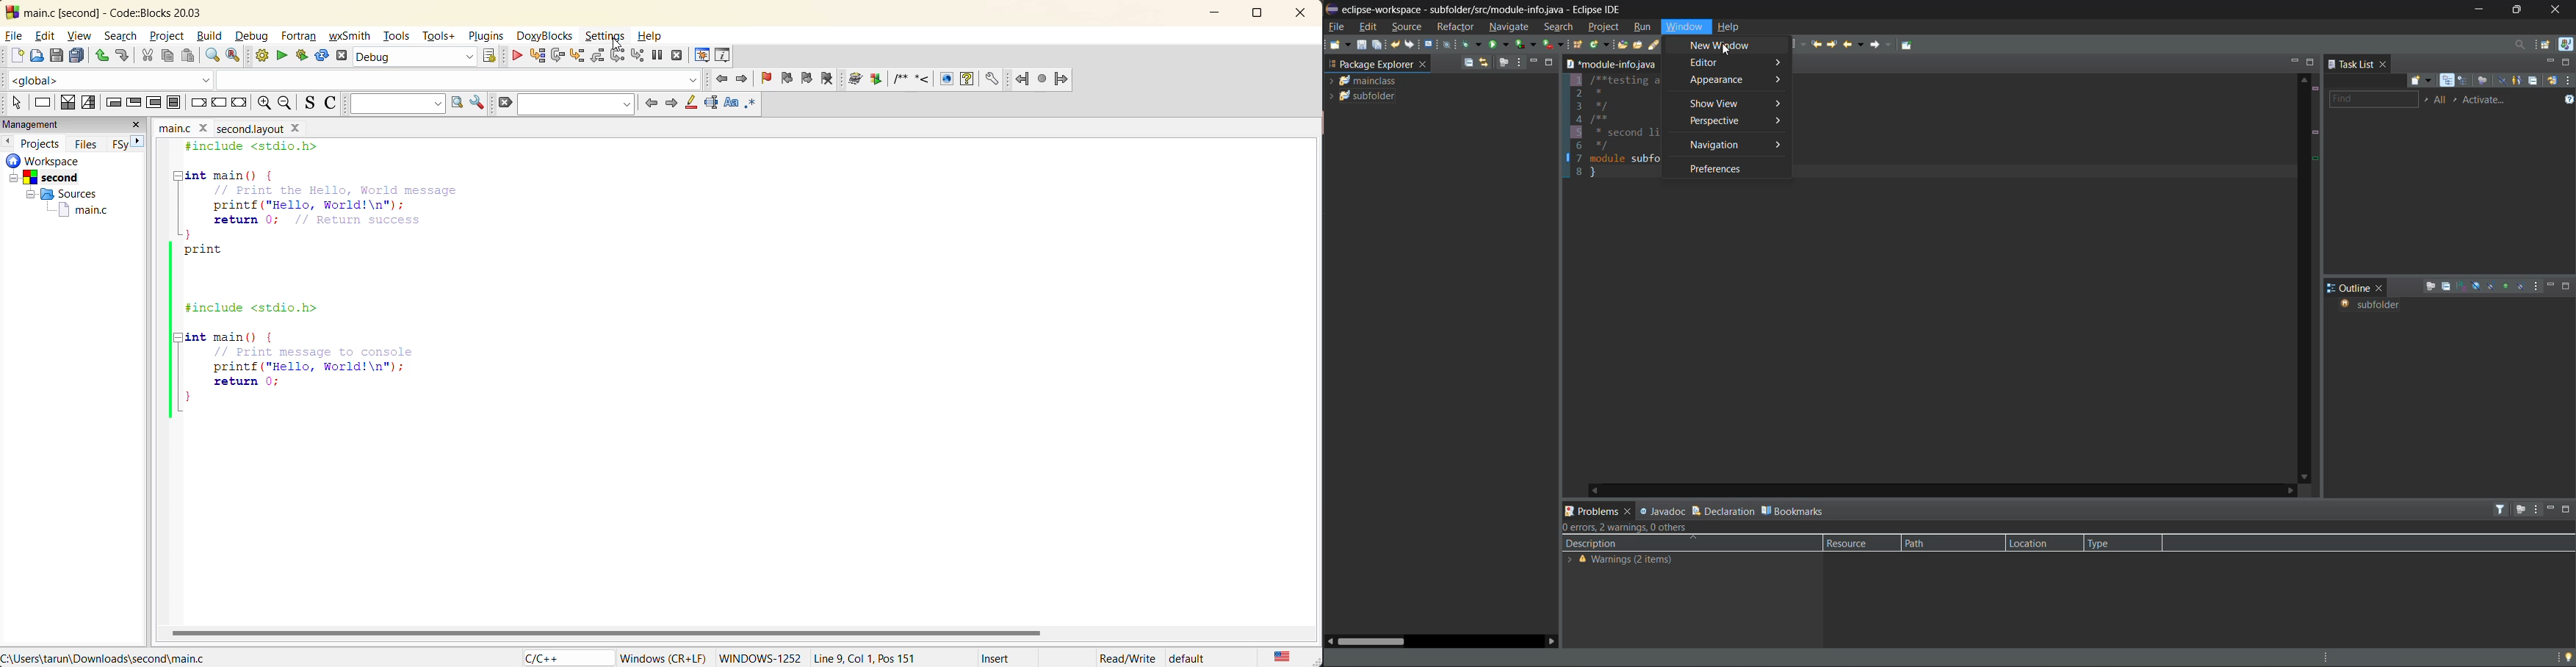 Image resolution: width=2576 pixels, height=672 pixels. What do you see at coordinates (302, 57) in the screenshot?
I see `build and run` at bounding box center [302, 57].